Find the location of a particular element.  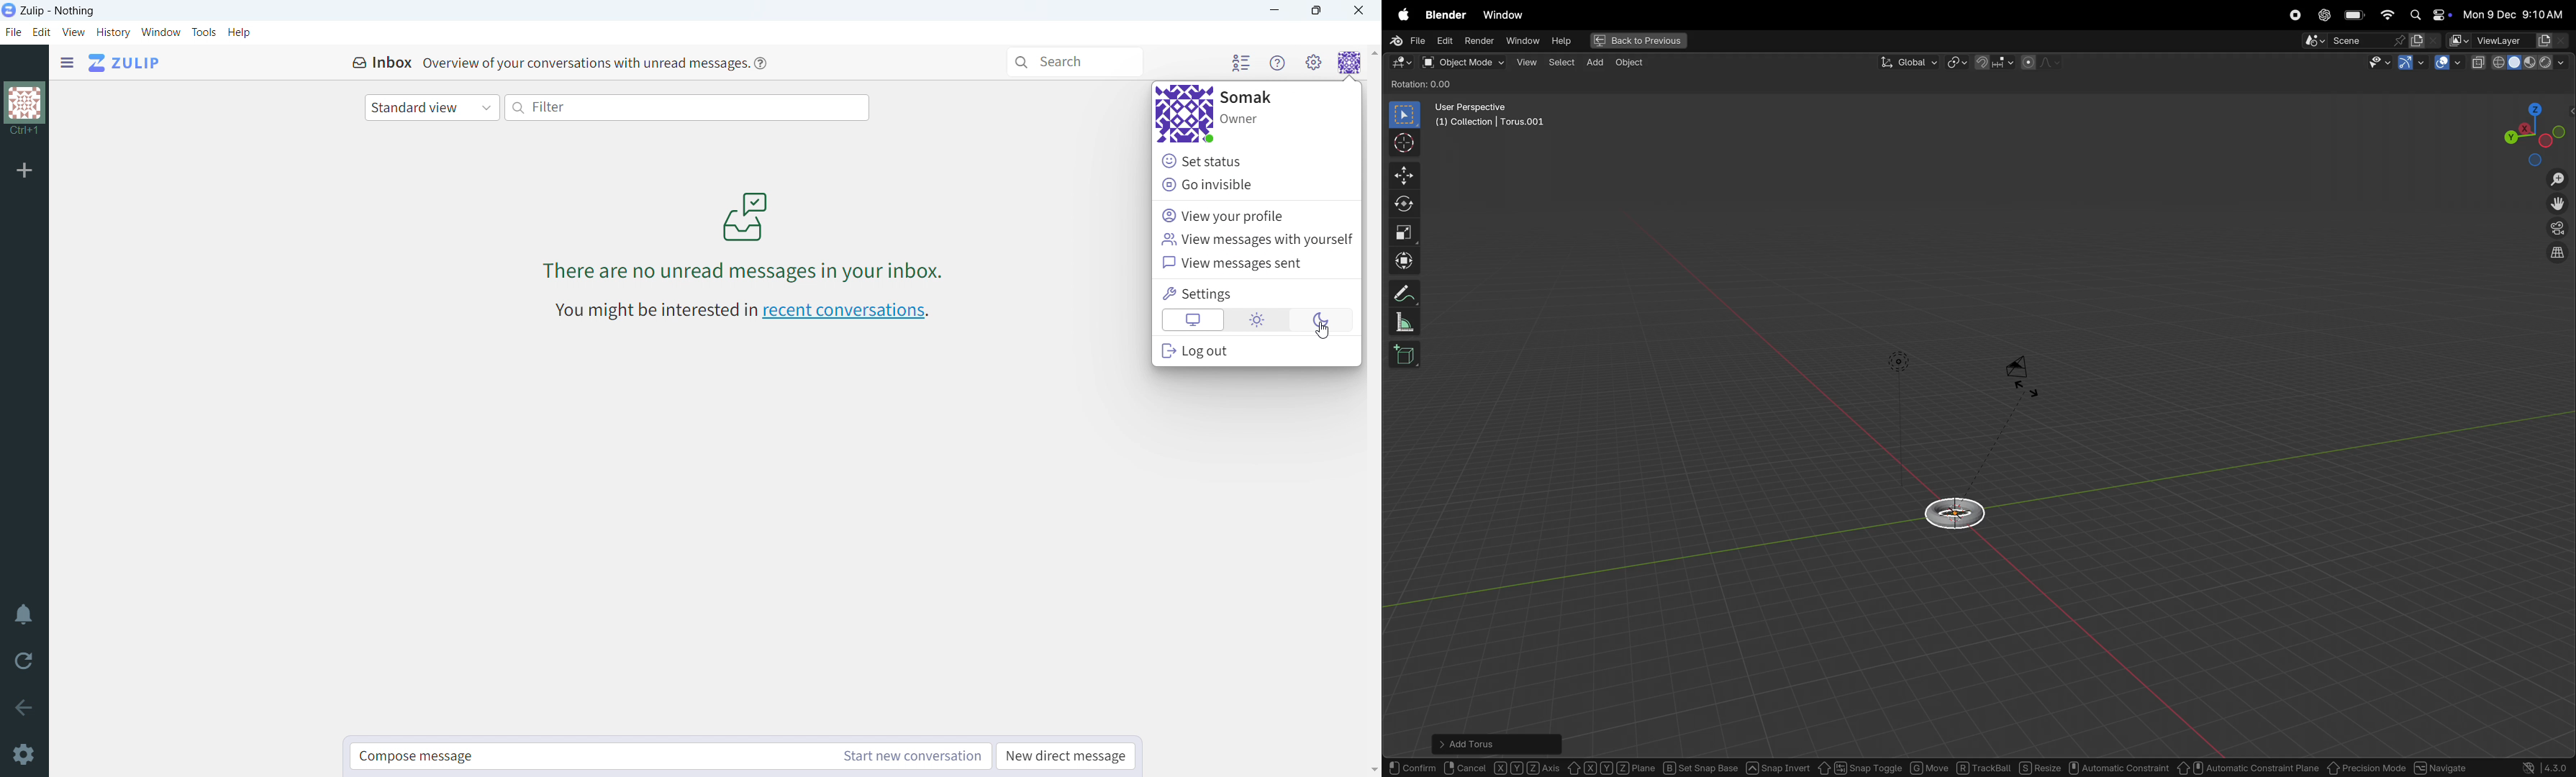

navigate is located at coordinates (2444, 766).